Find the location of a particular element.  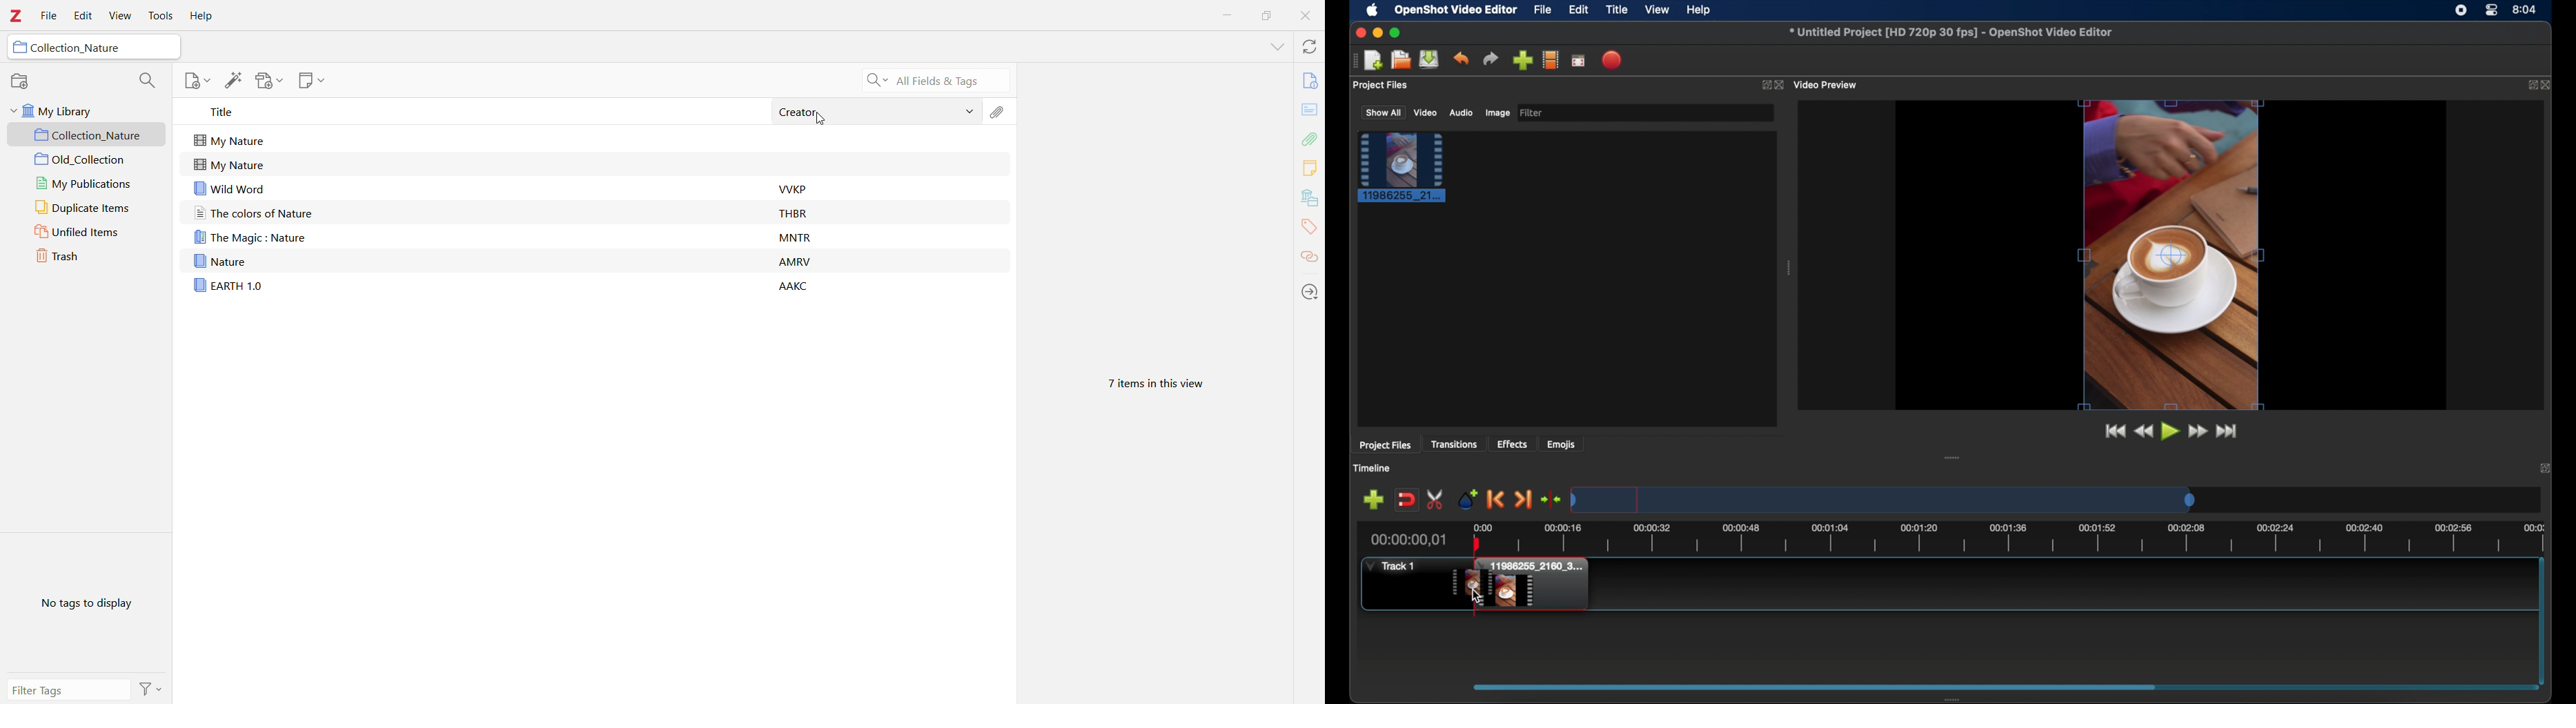

Attachments is located at coordinates (999, 112).